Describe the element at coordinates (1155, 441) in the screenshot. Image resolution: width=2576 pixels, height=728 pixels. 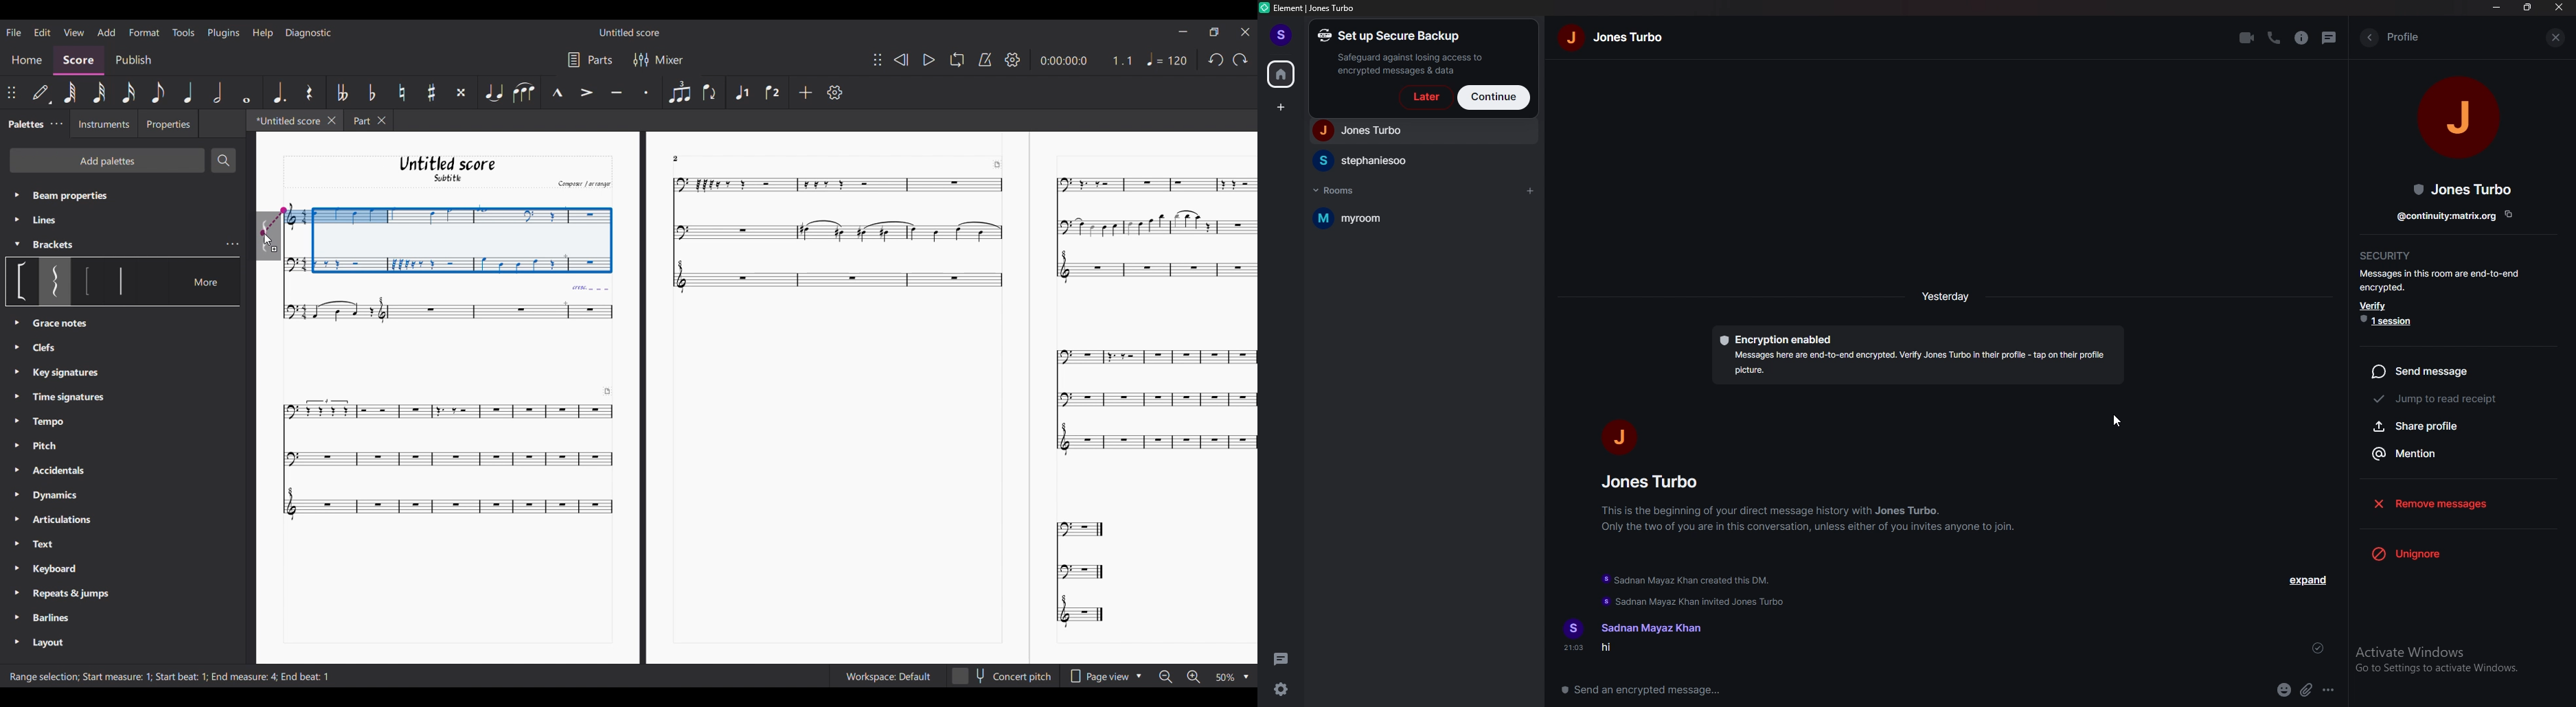
I see `` at that location.